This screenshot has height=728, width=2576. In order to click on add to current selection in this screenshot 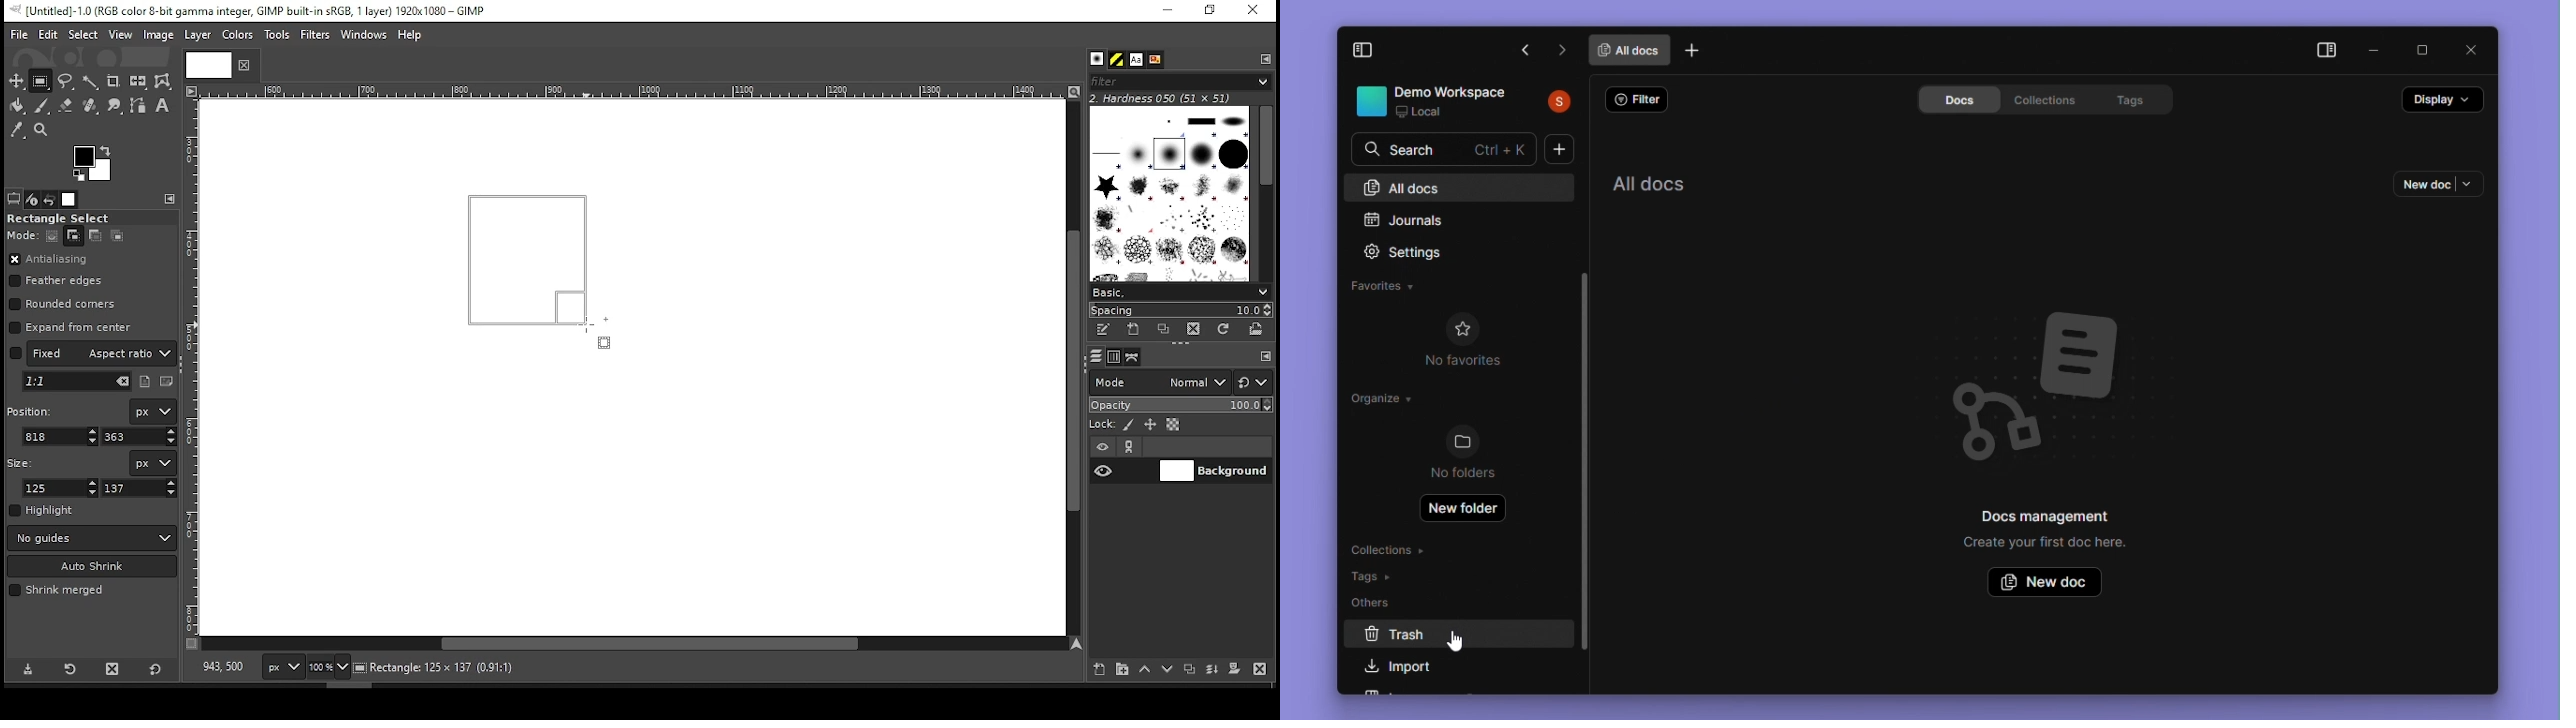, I will do `click(74, 236)`.